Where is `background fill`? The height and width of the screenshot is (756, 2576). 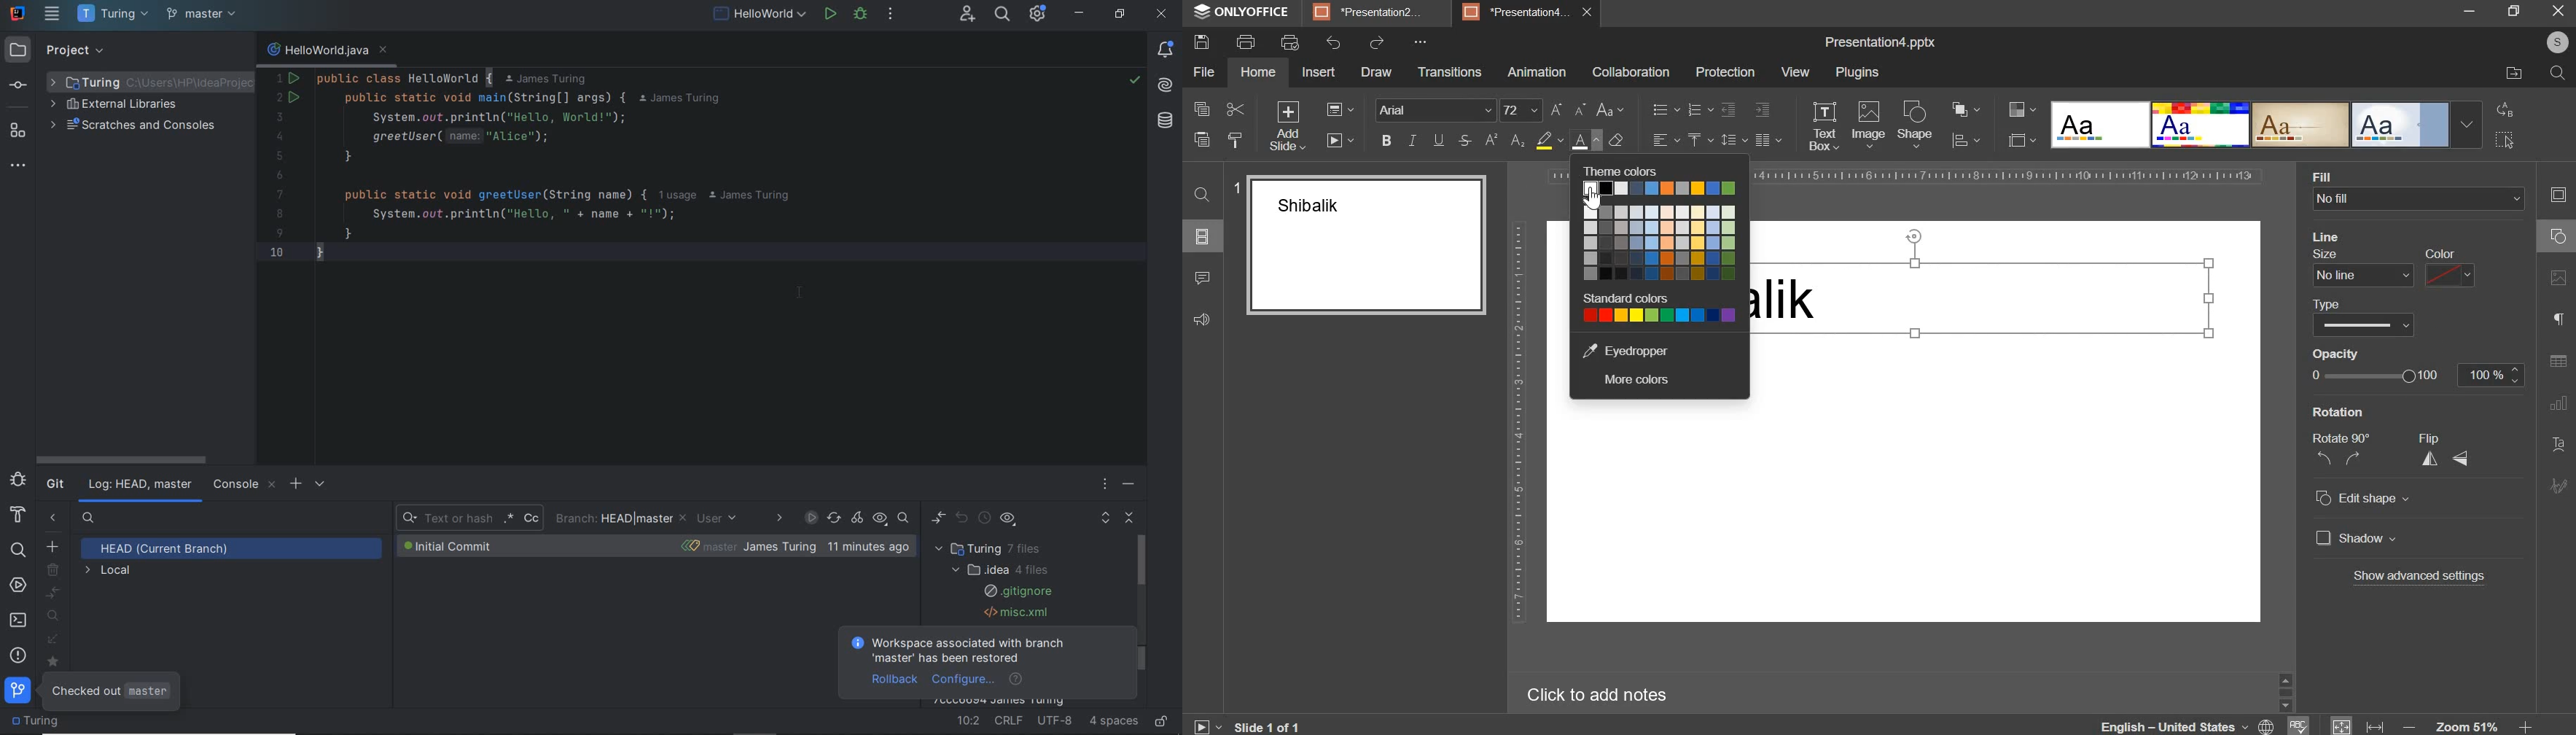 background fill is located at coordinates (2420, 190).